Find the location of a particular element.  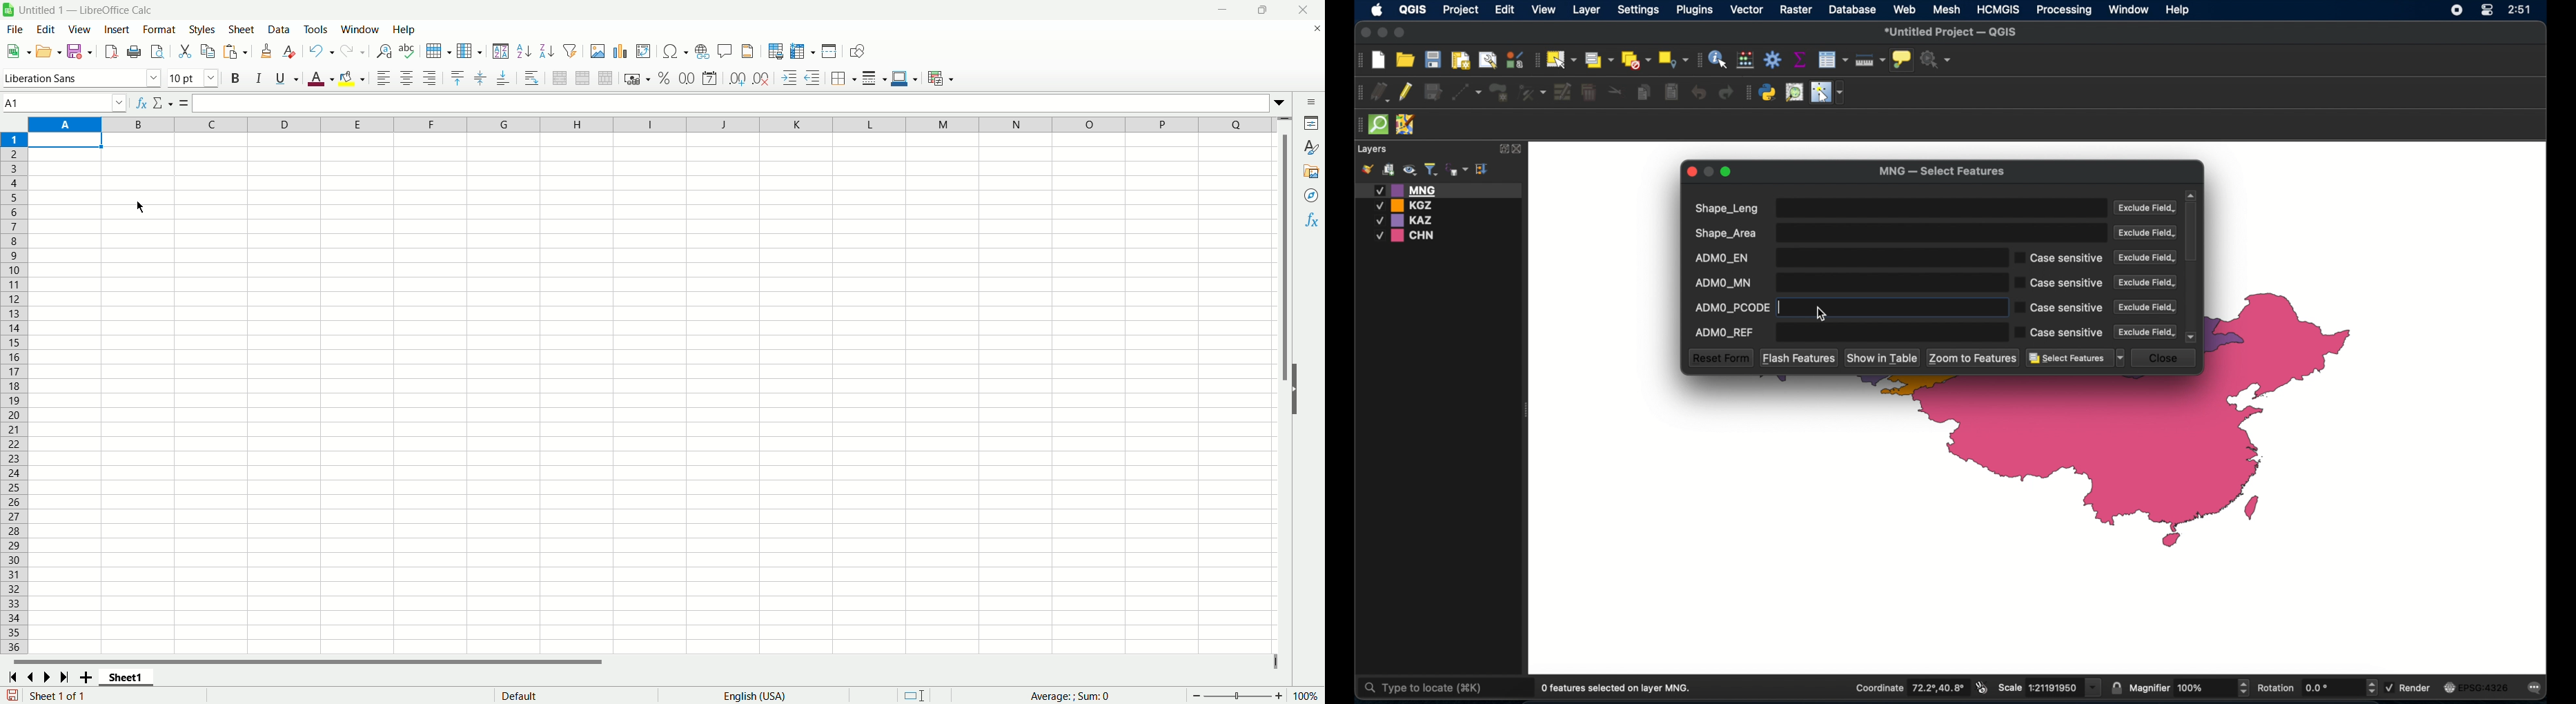

deselect all features is located at coordinates (1636, 60).